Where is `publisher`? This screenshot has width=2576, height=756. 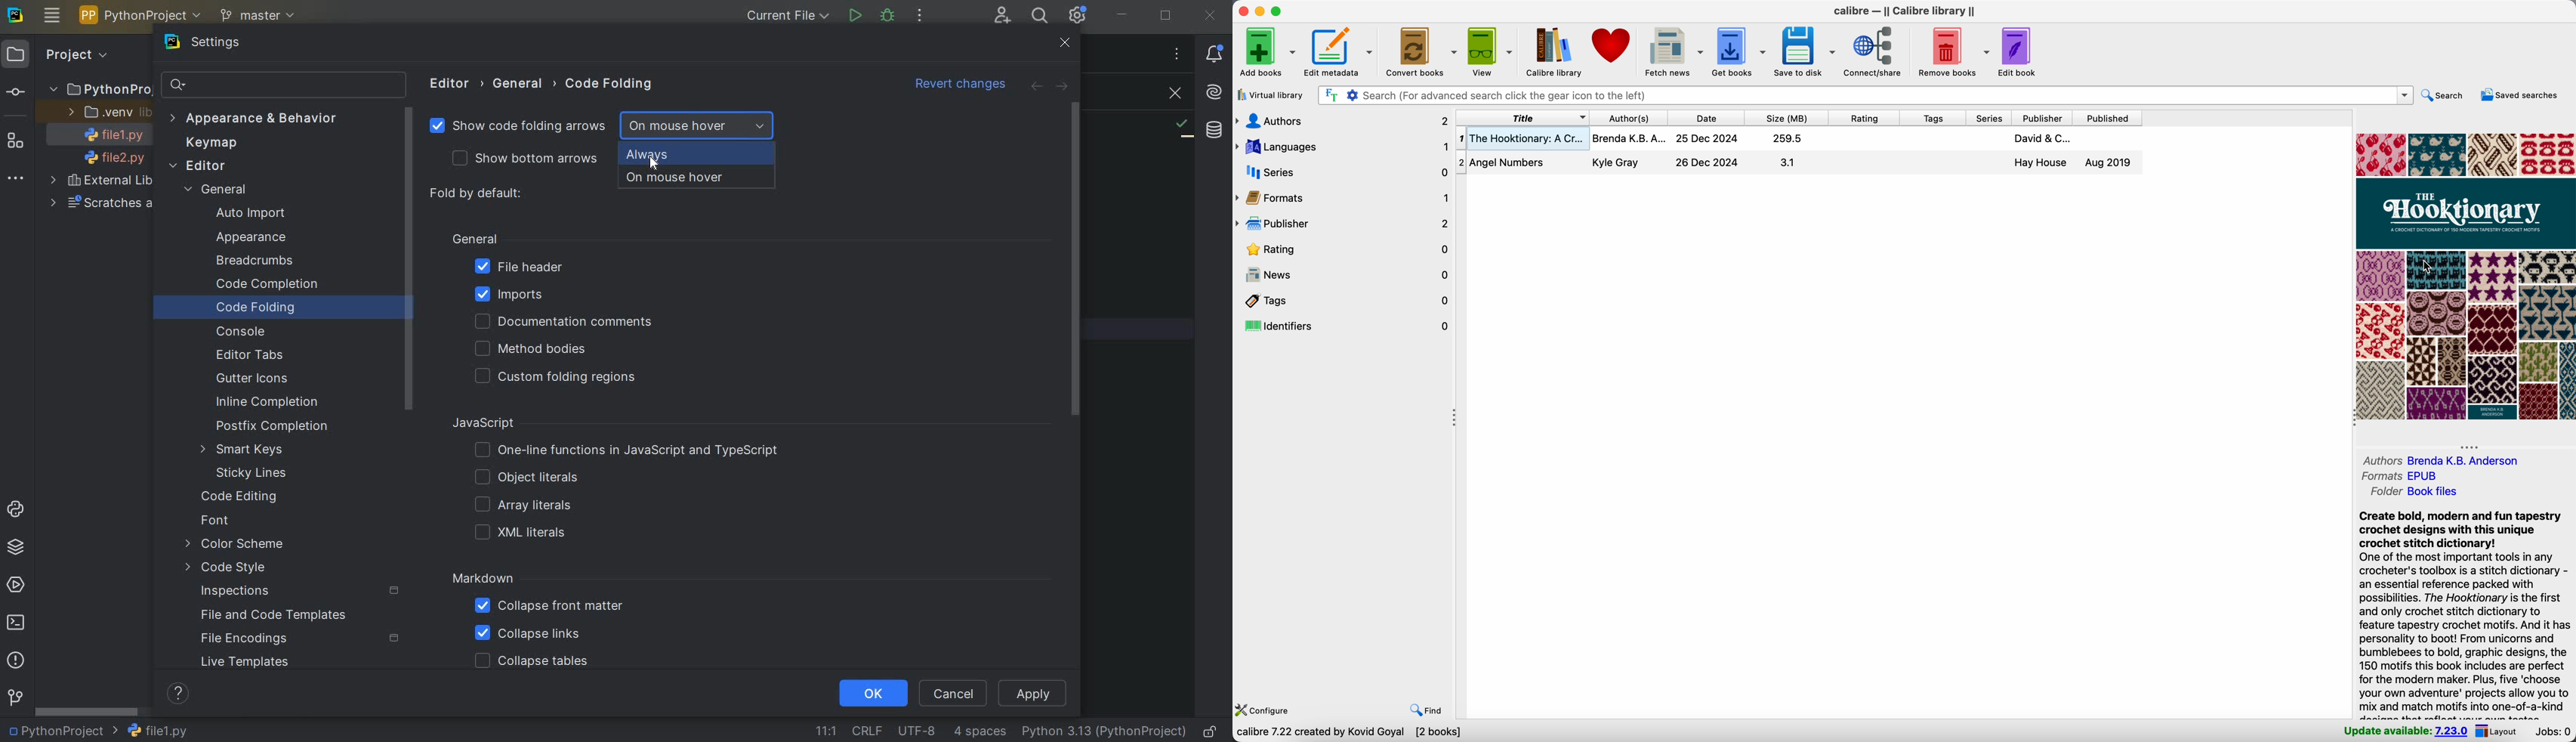 publisher is located at coordinates (2044, 118).